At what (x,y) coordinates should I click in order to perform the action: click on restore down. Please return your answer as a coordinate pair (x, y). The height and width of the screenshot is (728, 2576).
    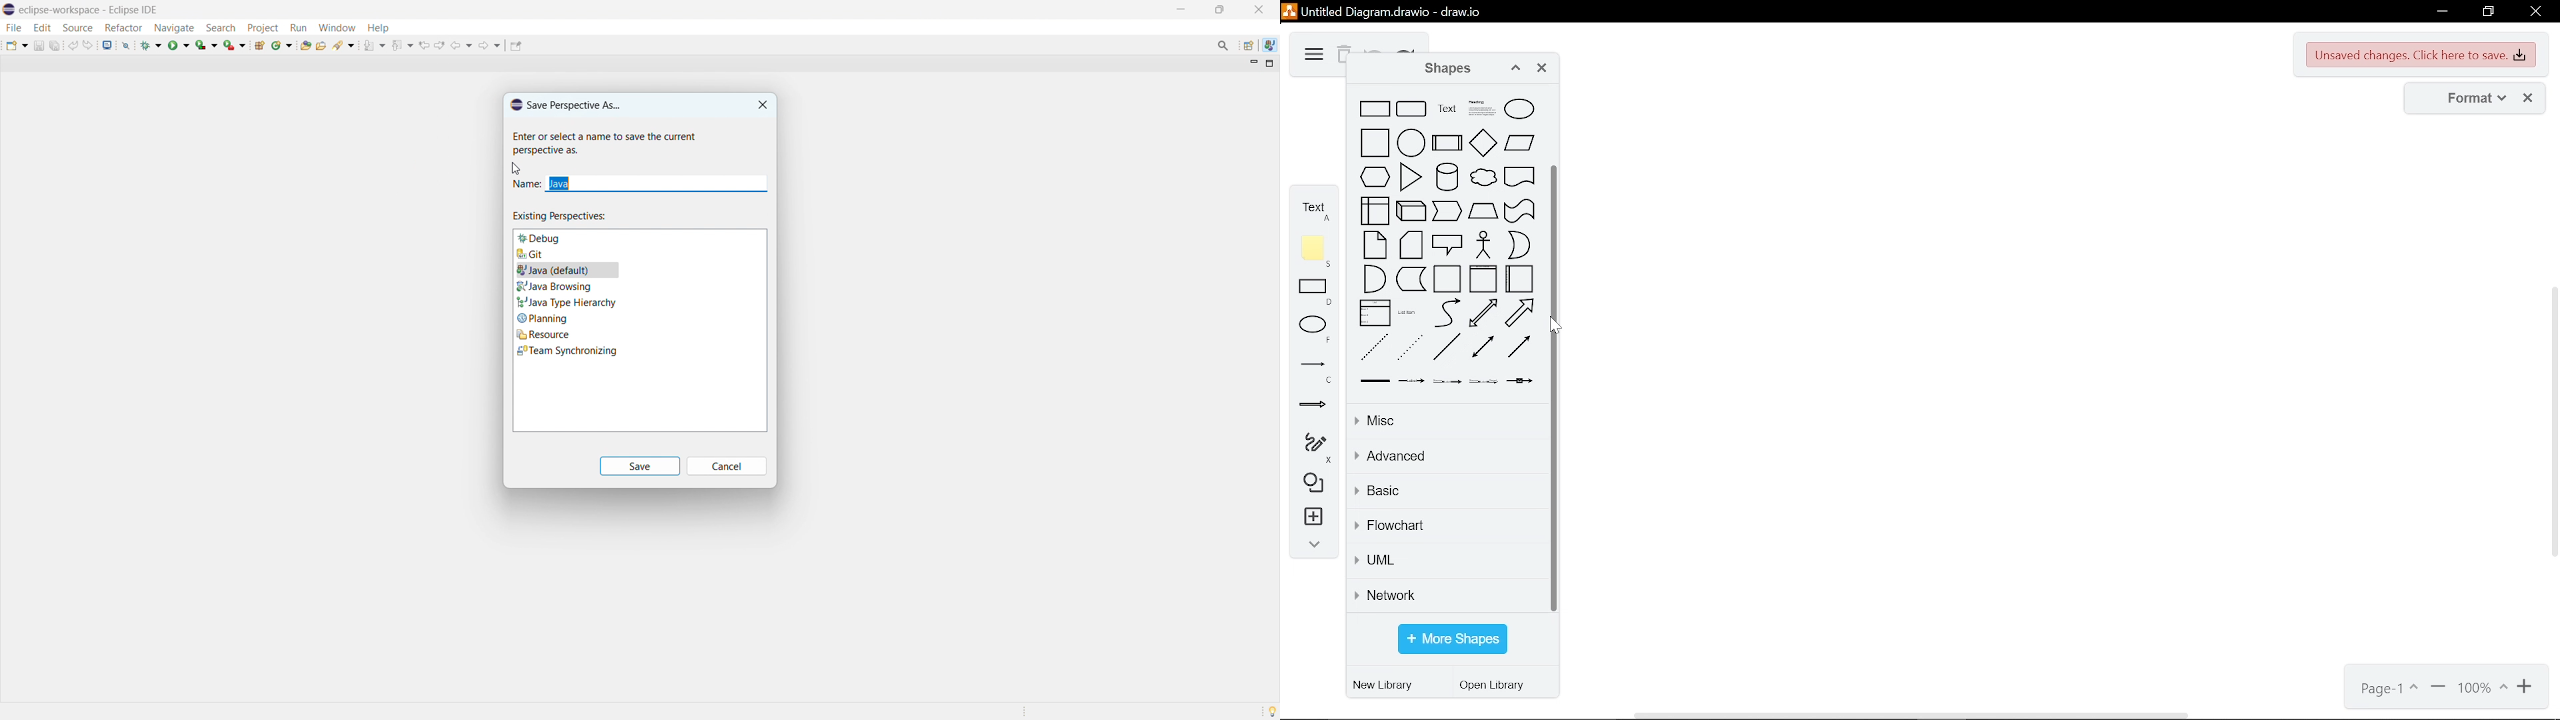
    Looking at the image, I should click on (2488, 12).